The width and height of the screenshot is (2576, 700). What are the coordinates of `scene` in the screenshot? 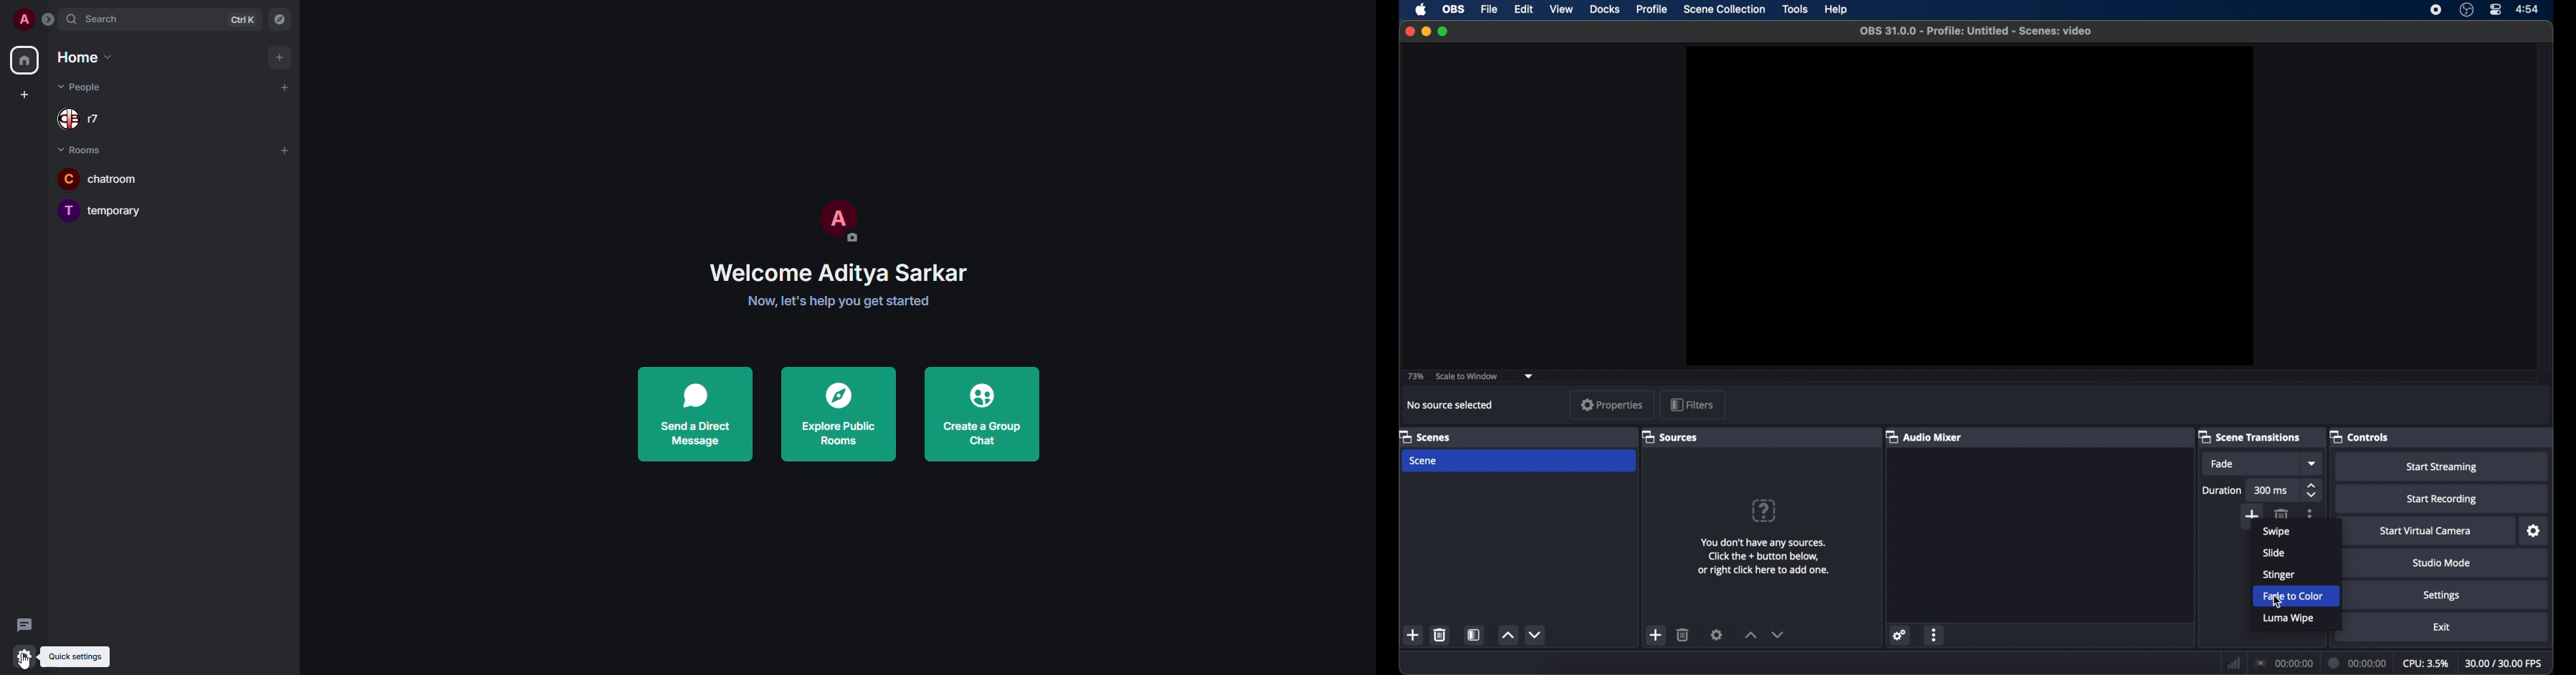 It's located at (1424, 462).